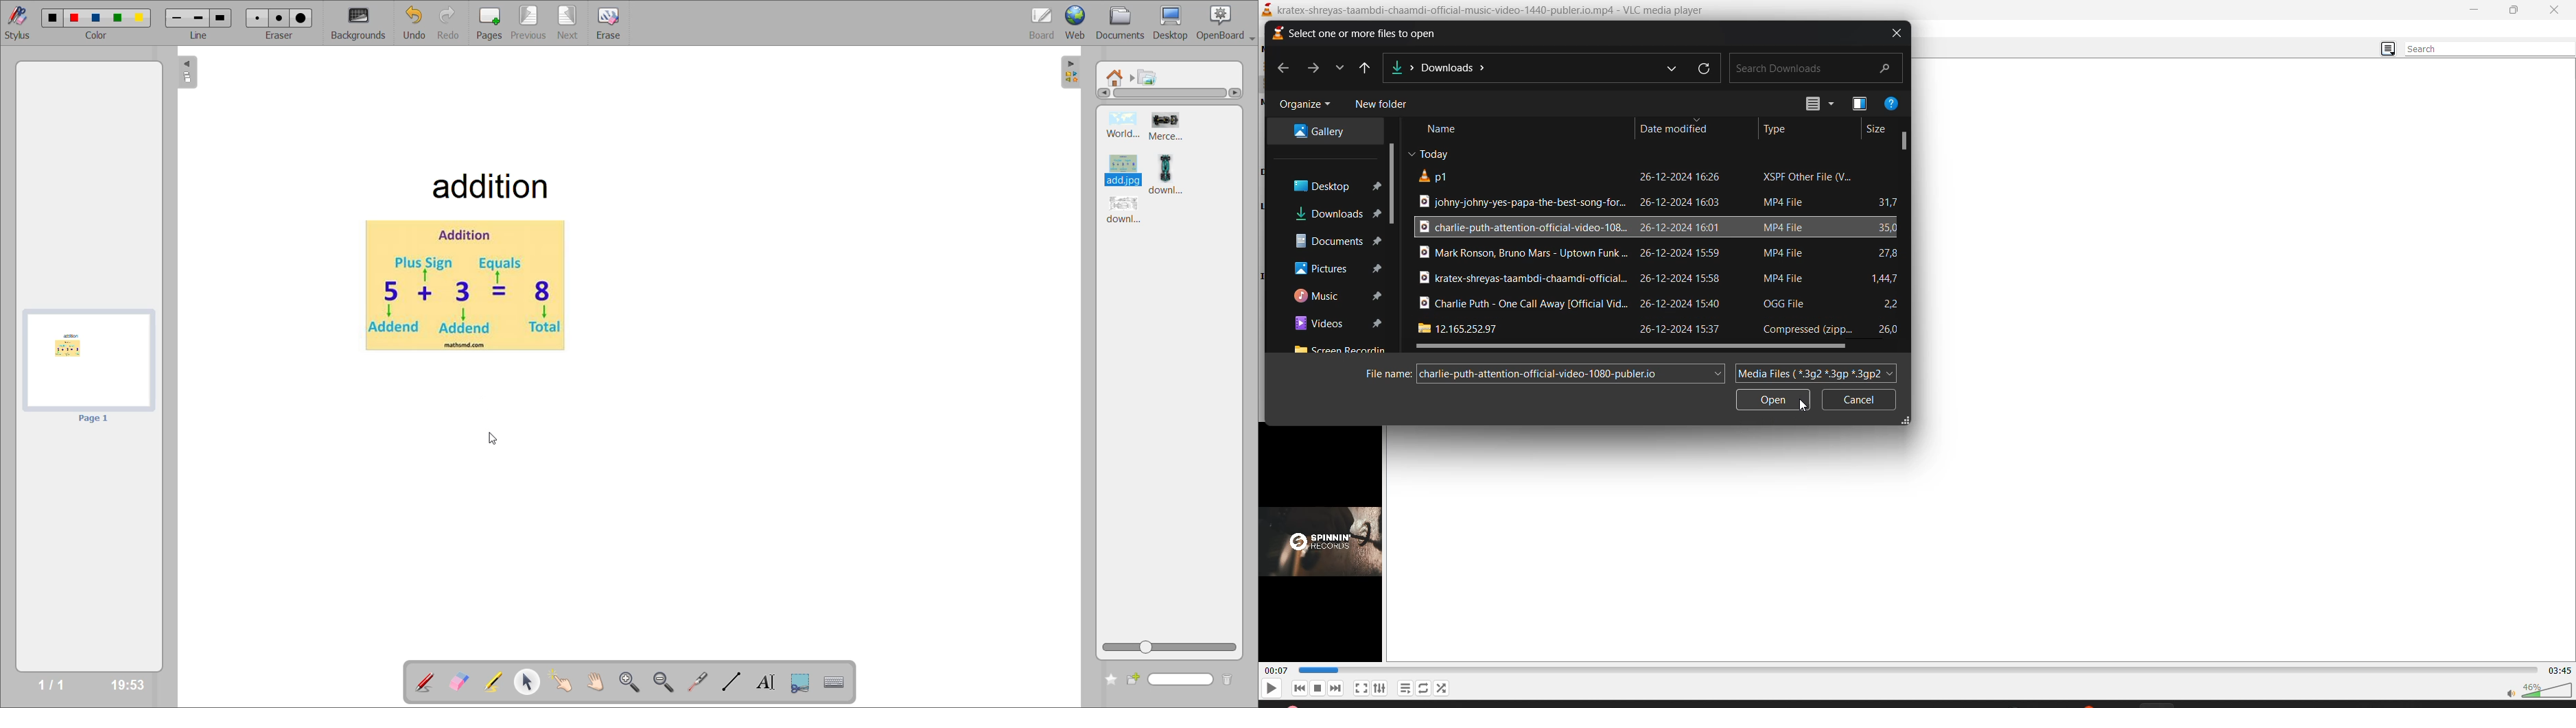  Describe the element at coordinates (1309, 106) in the screenshot. I see `organize` at that location.